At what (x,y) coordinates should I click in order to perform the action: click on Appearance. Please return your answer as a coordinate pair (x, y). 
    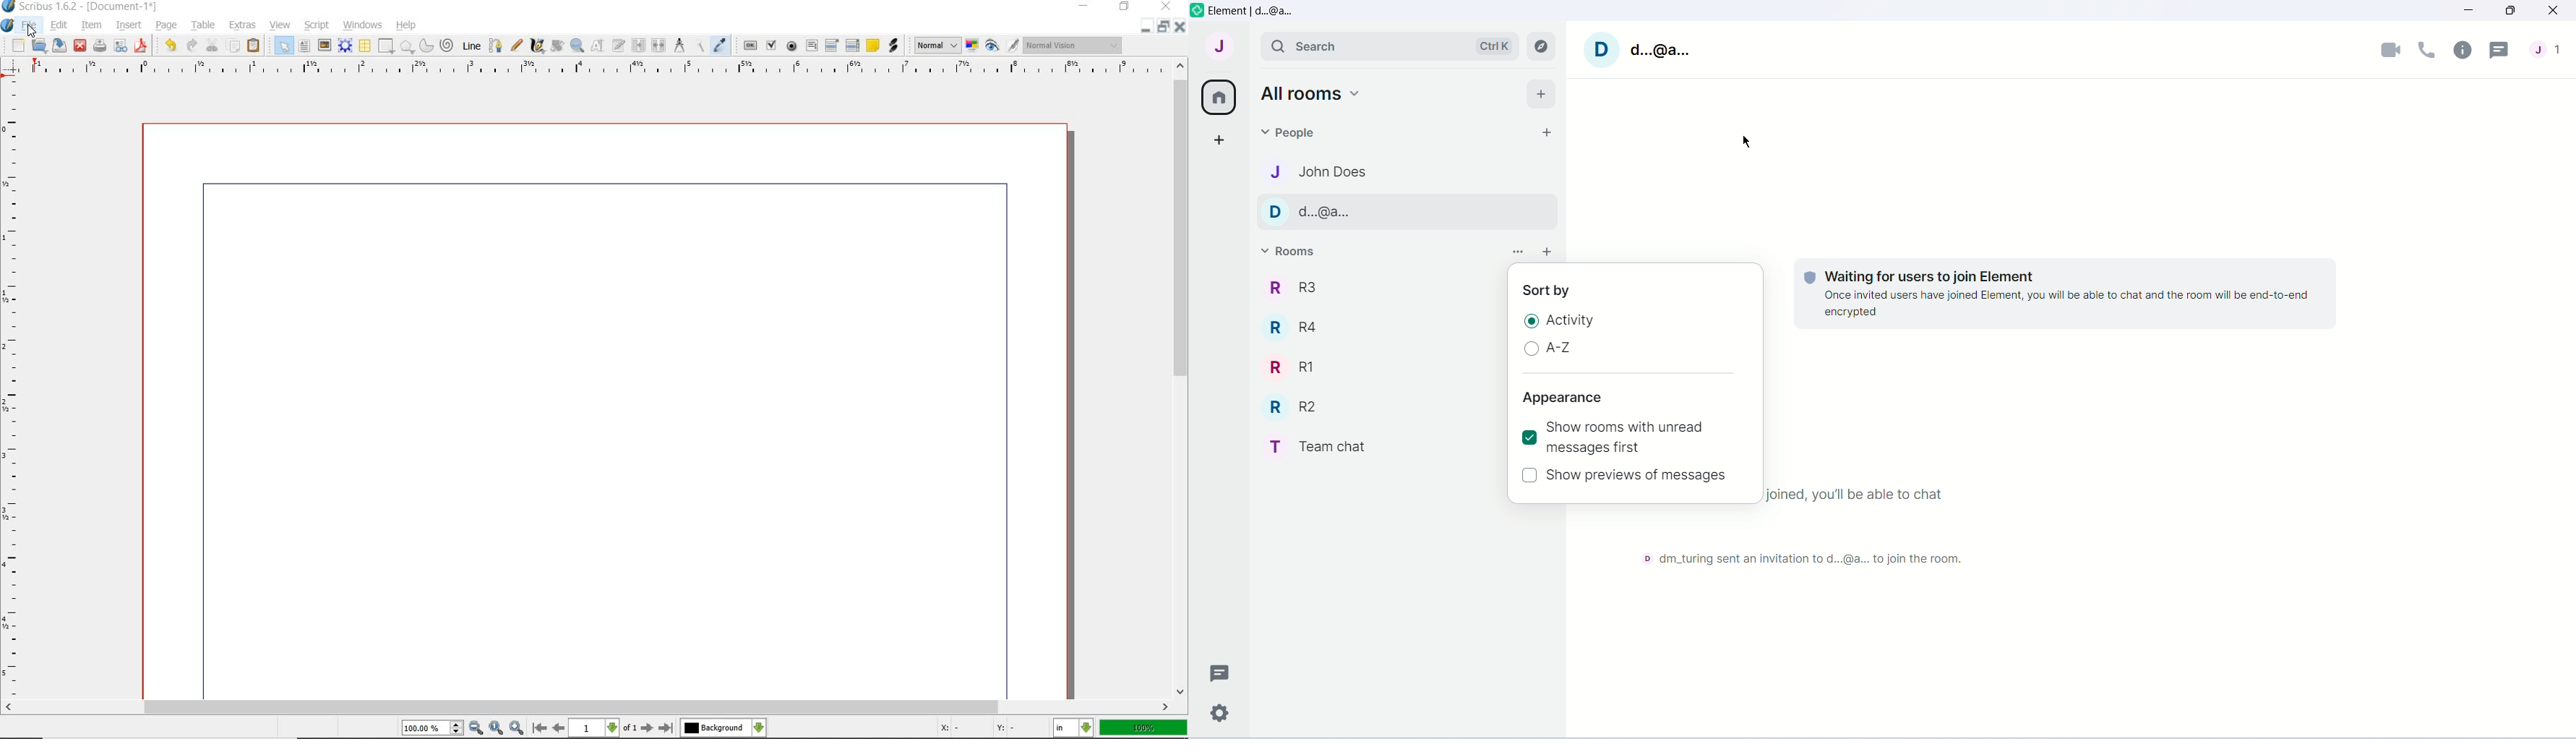
    Looking at the image, I should click on (1563, 398).